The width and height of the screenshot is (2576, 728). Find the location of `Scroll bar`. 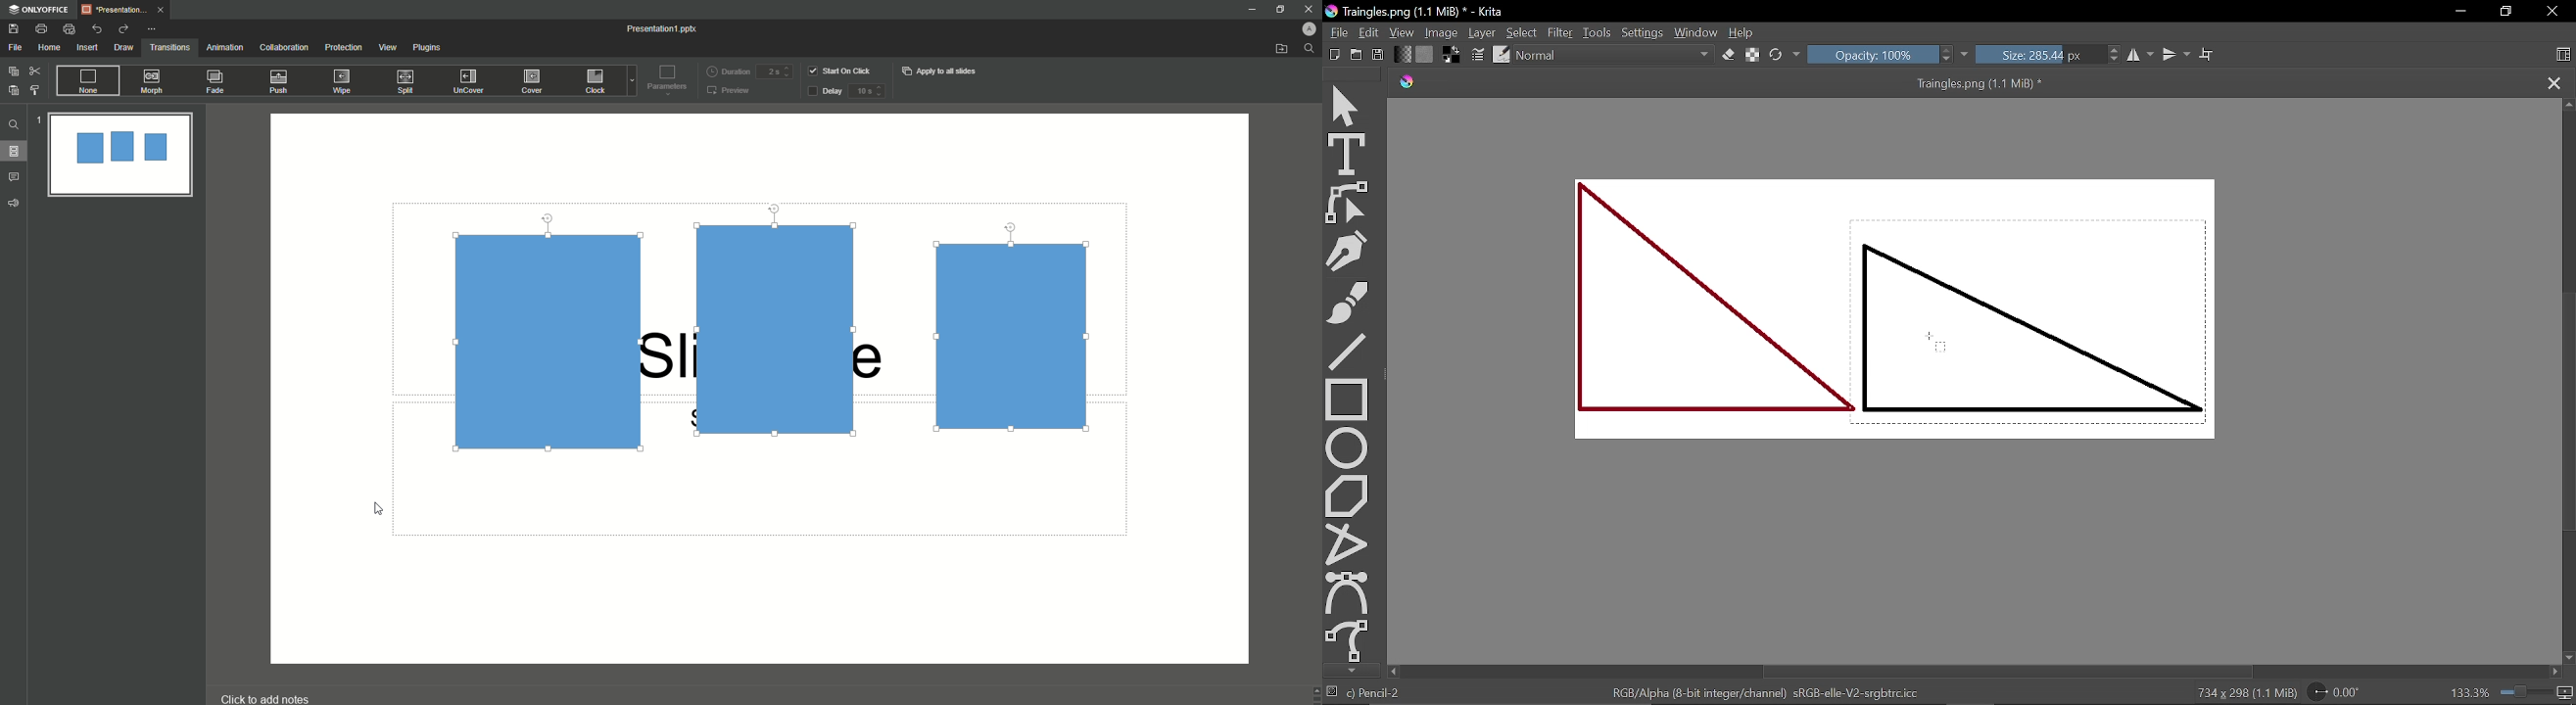

Scroll bar is located at coordinates (1970, 672).